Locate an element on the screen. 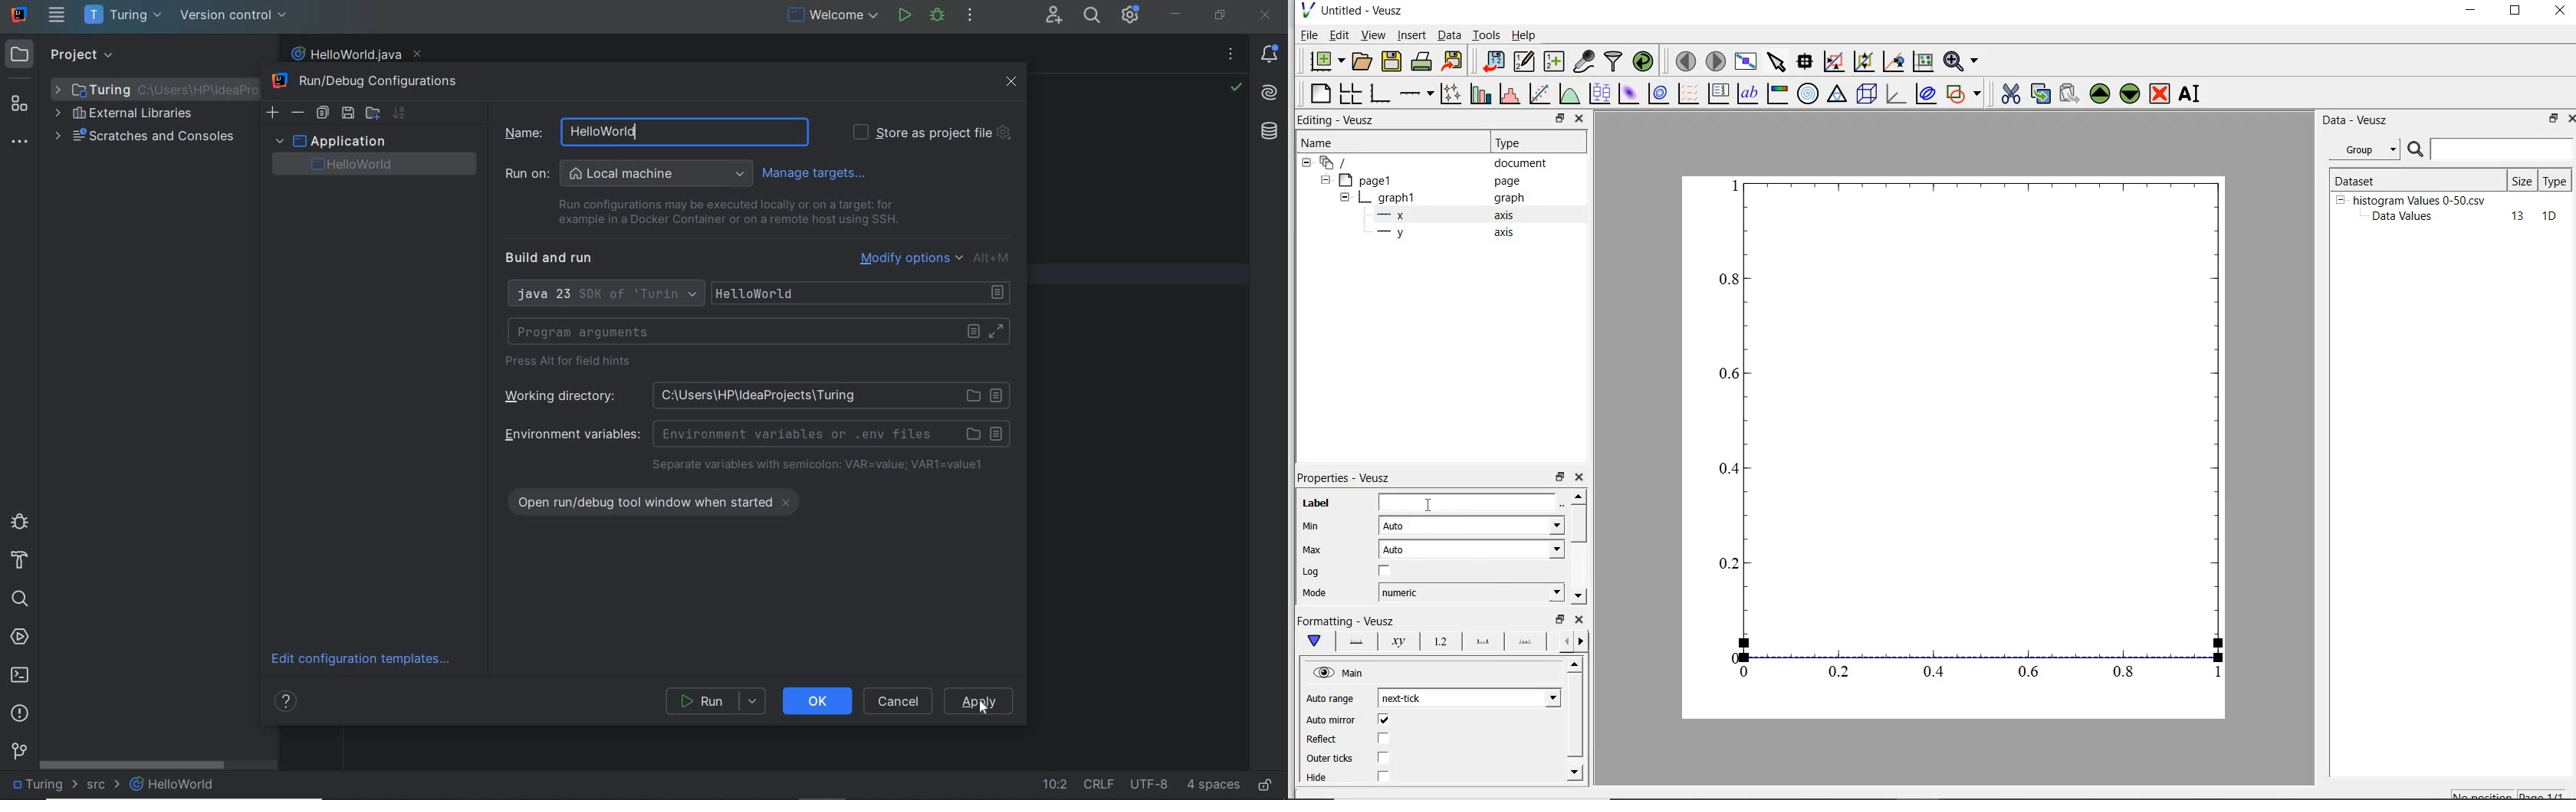 The width and height of the screenshot is (2576, 812). label is located at coordinates (1316, 503).